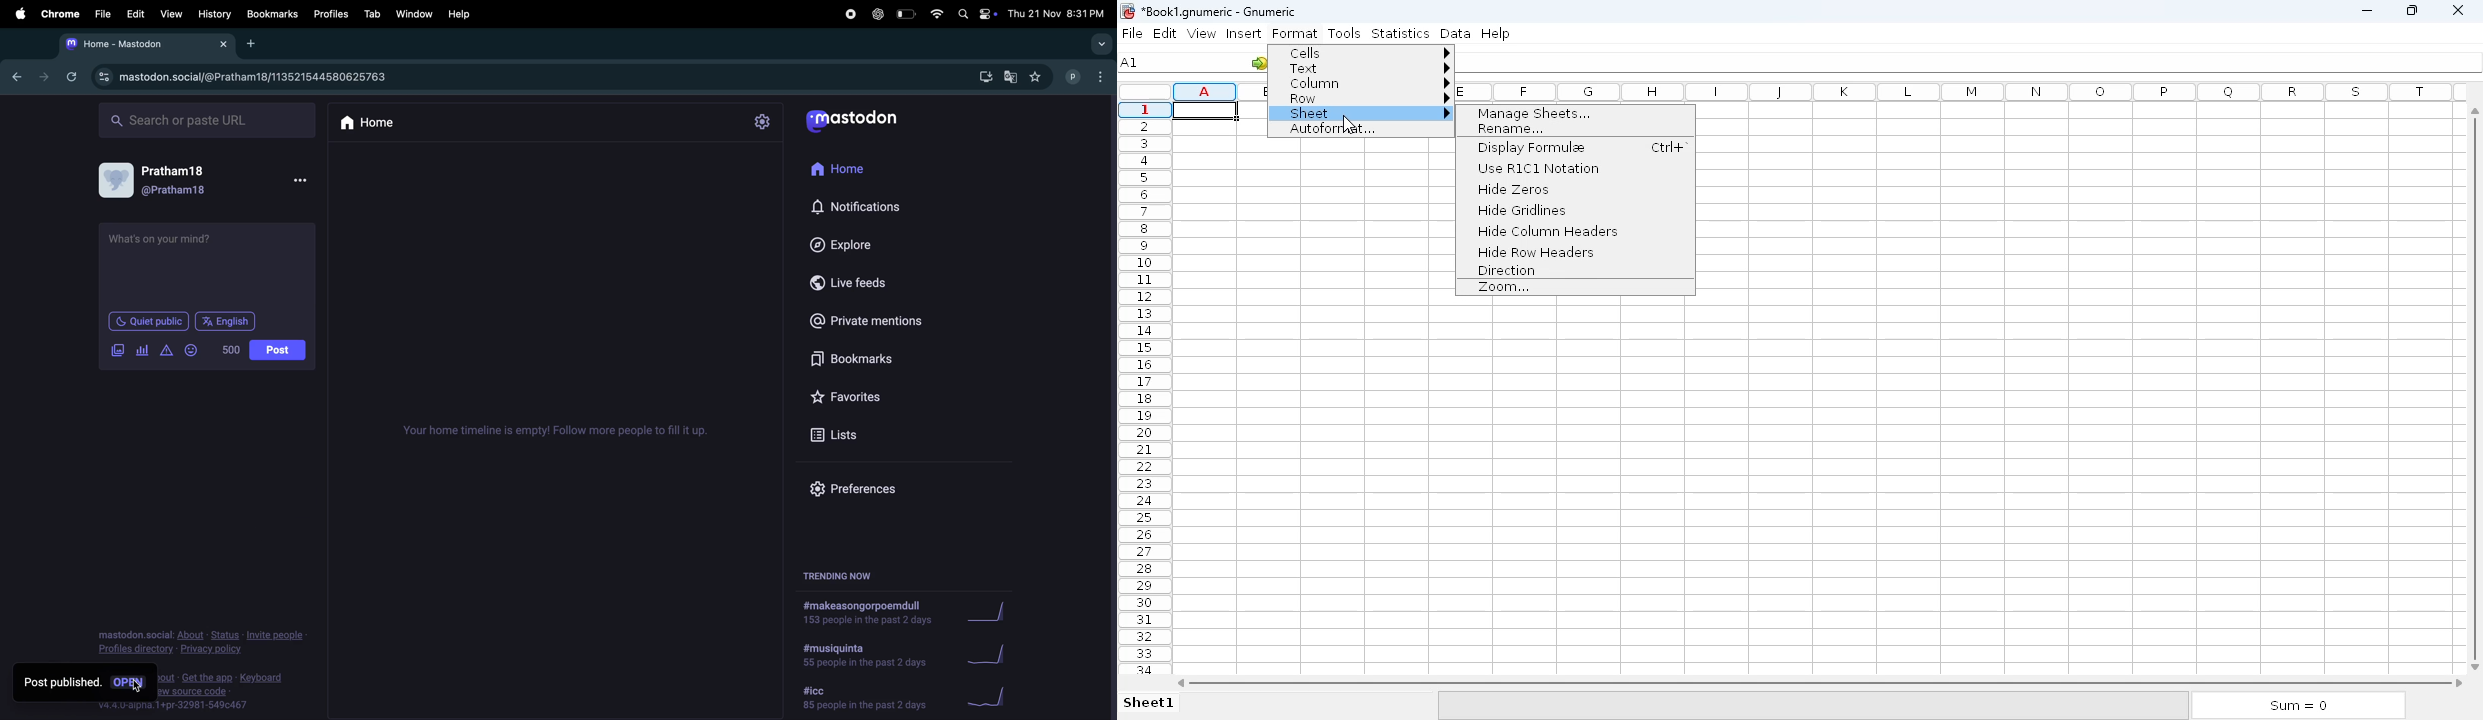 This screenshot has width=2492, height=728. I want to click on hashtag, so click(861, 657).